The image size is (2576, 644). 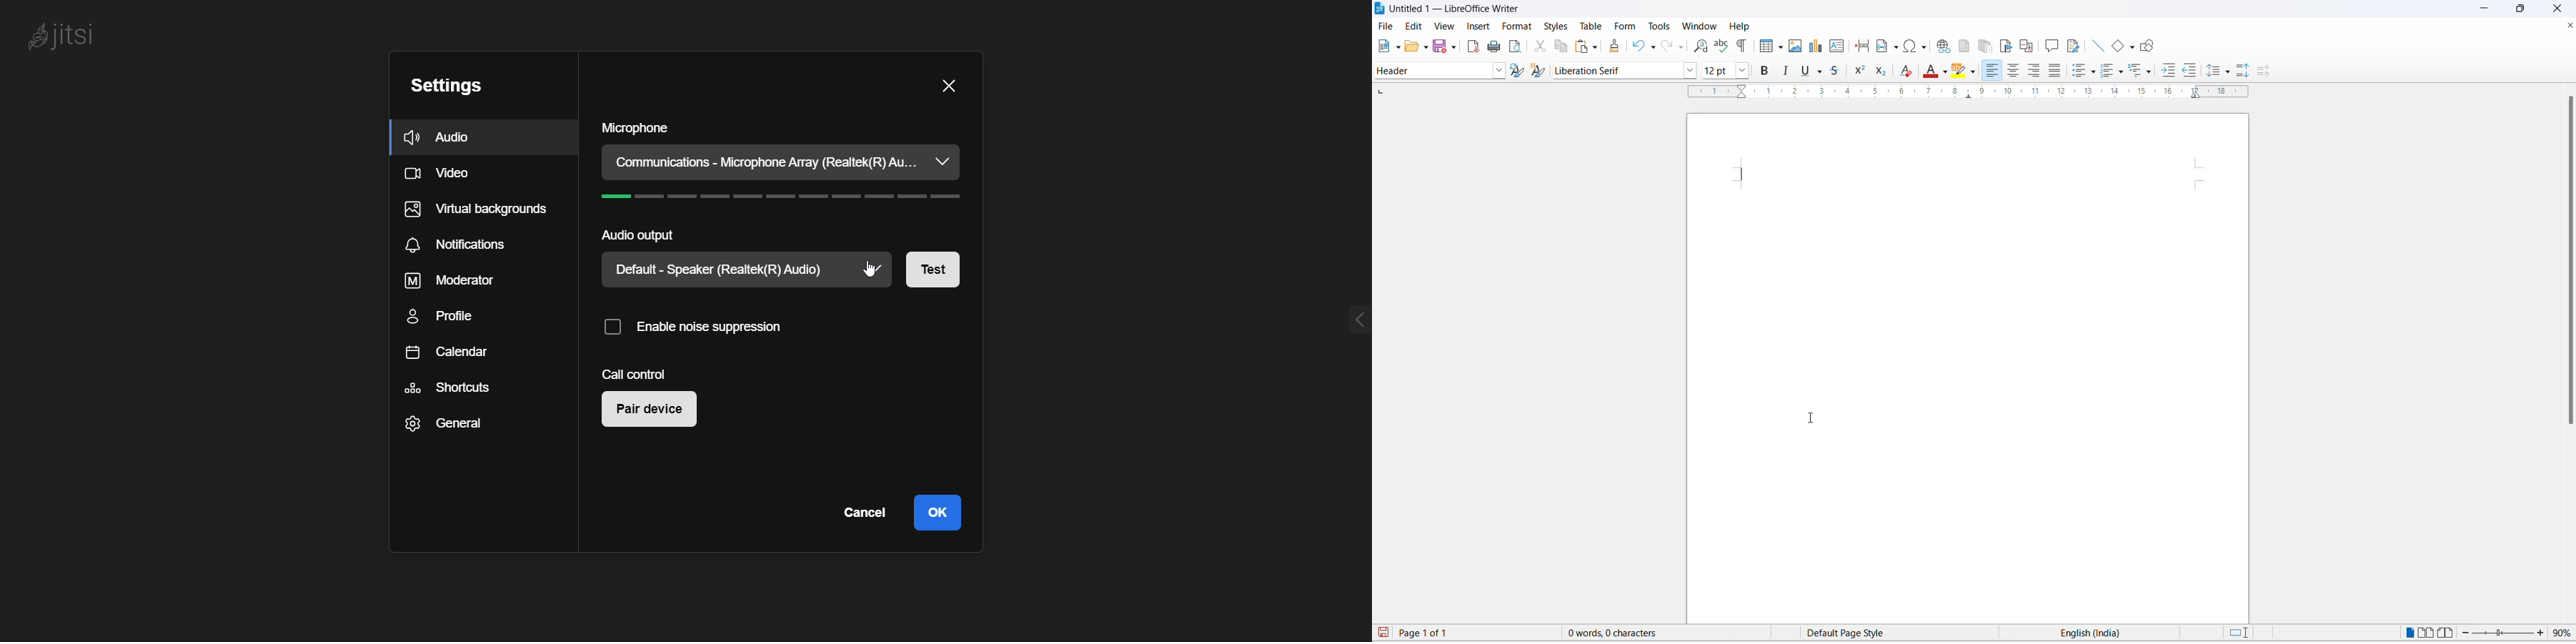 What do you see at coordinates (1355, 321) in the screenshot?
I see `expand` at bounding box center [1355, 321].